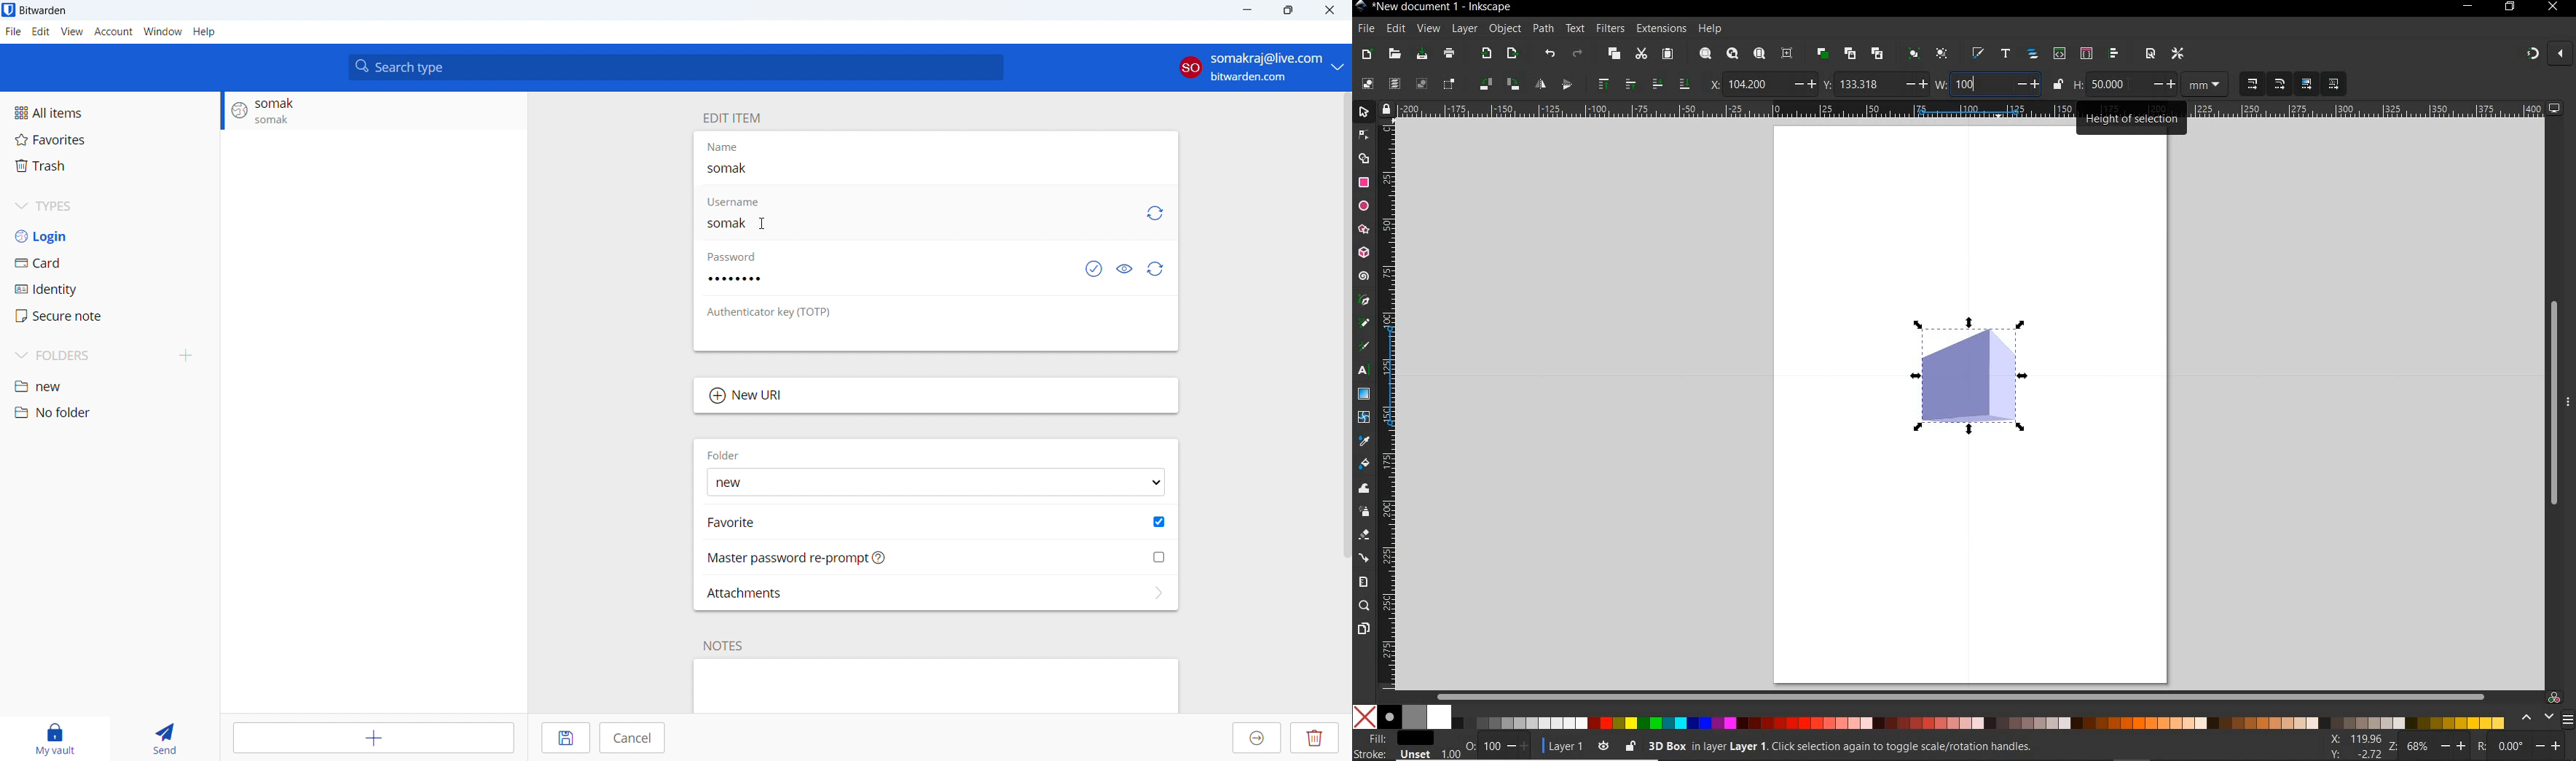 The image size is (2576, 784). Describe the element at coordinates (110, 413) in the screenshot. I see `no folder` at that location.